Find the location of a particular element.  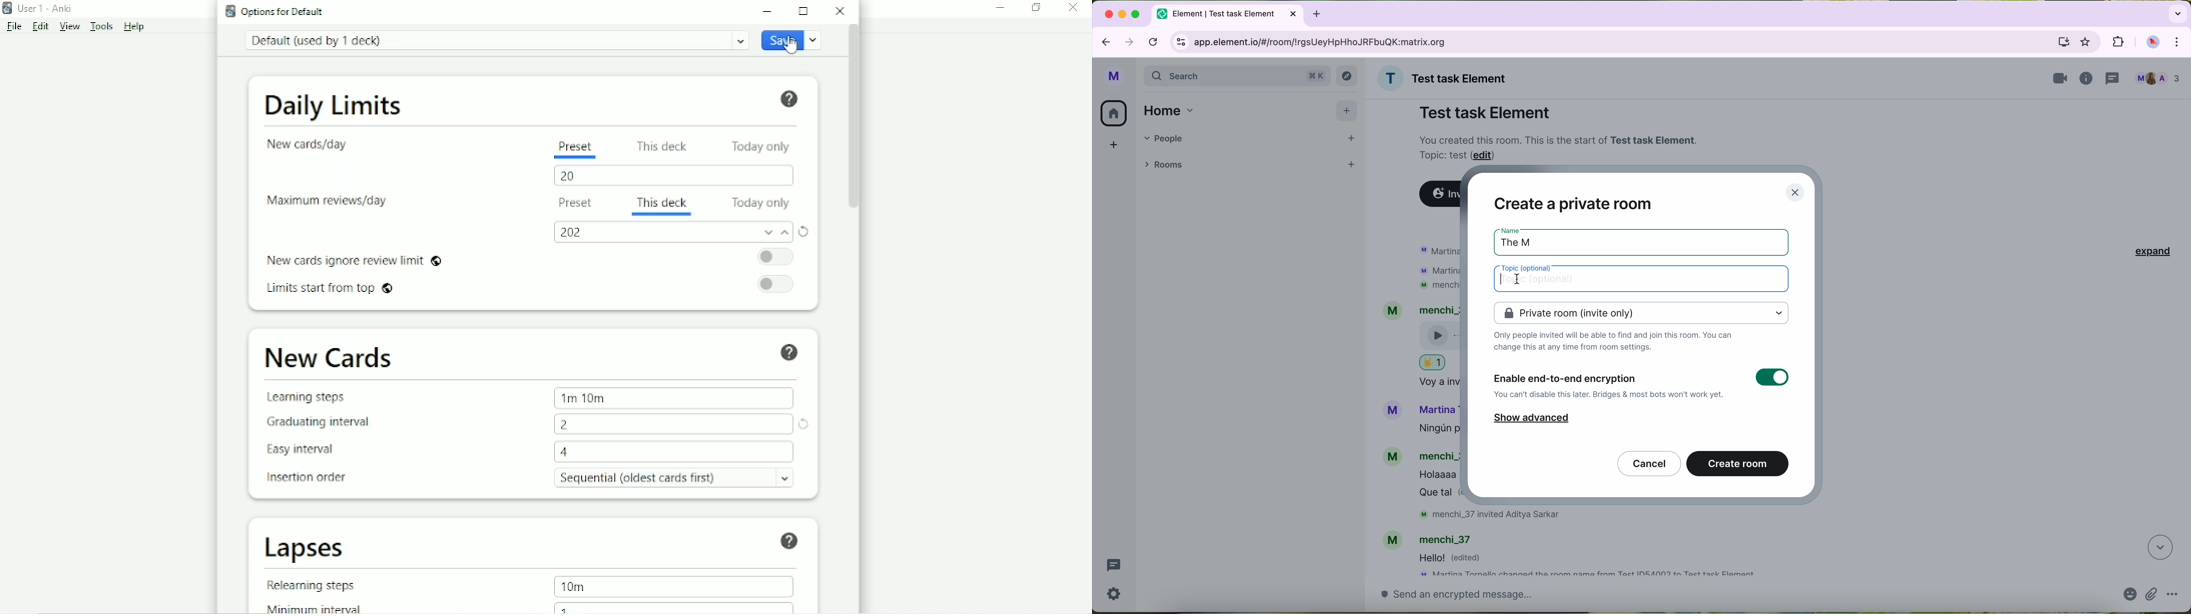

Relearning steps is located at coordinates (316, 585).